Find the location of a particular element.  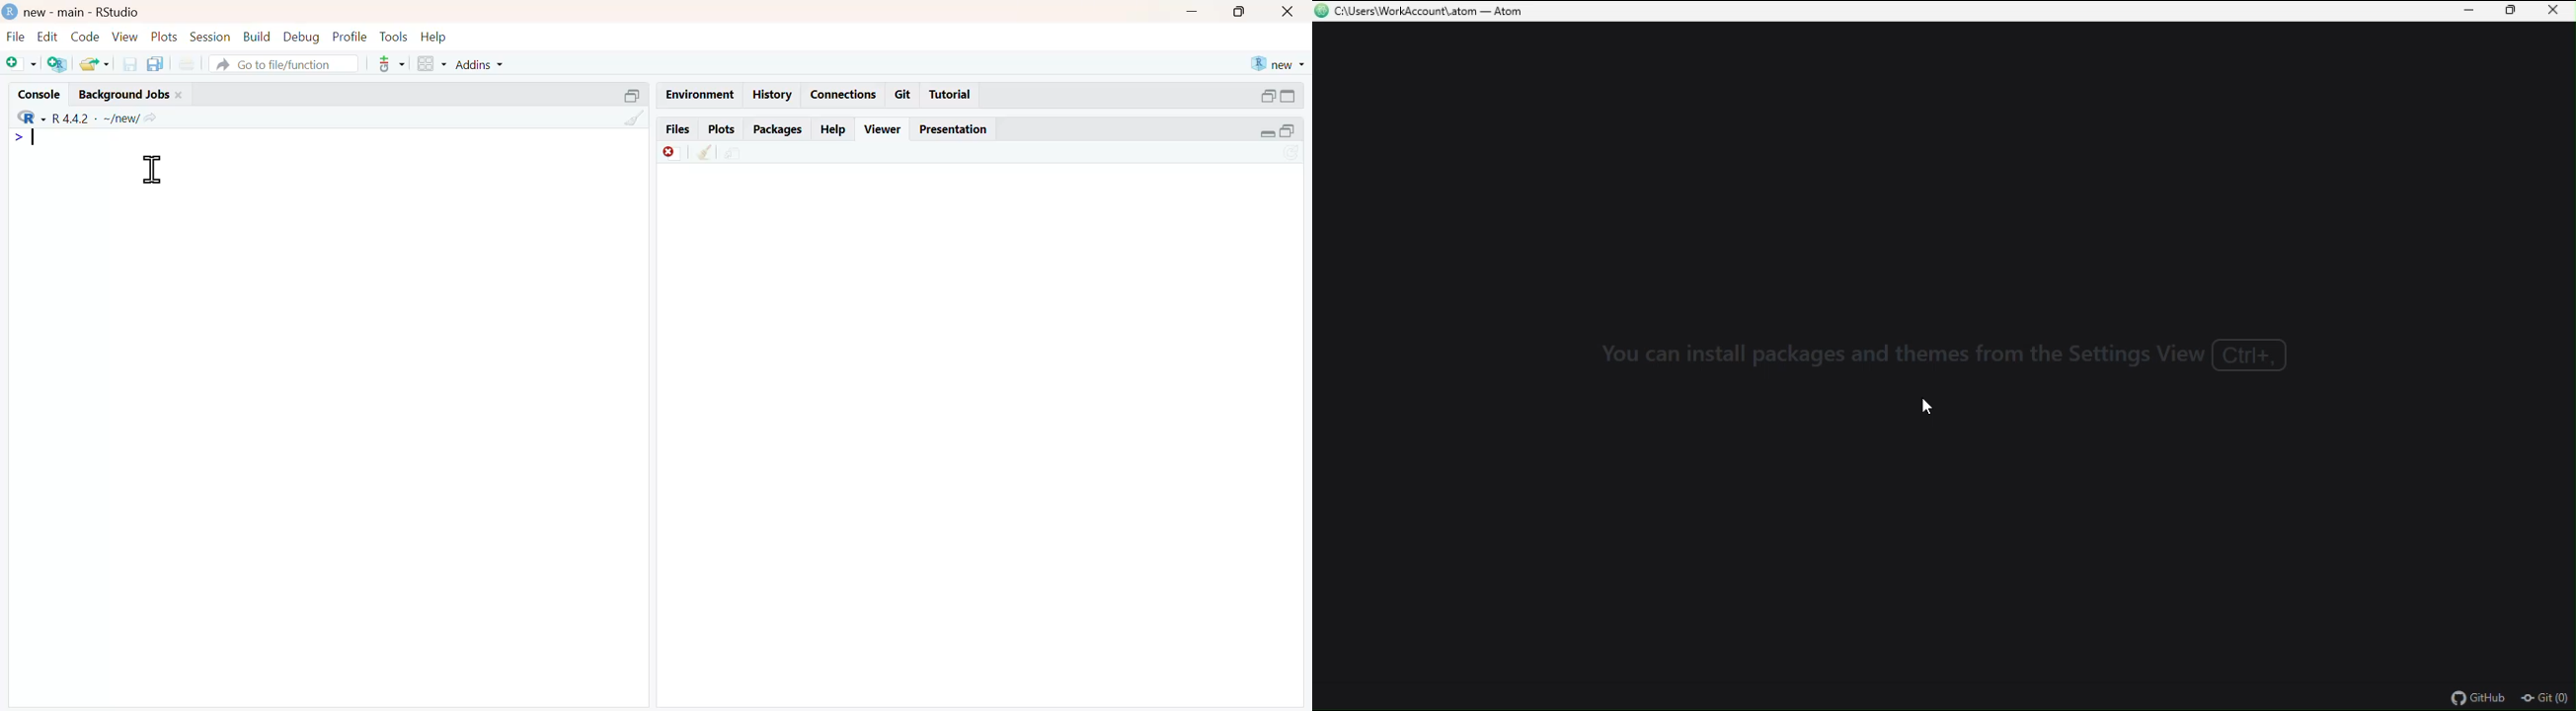

open in separate window is located at coordinates (1269, 96).